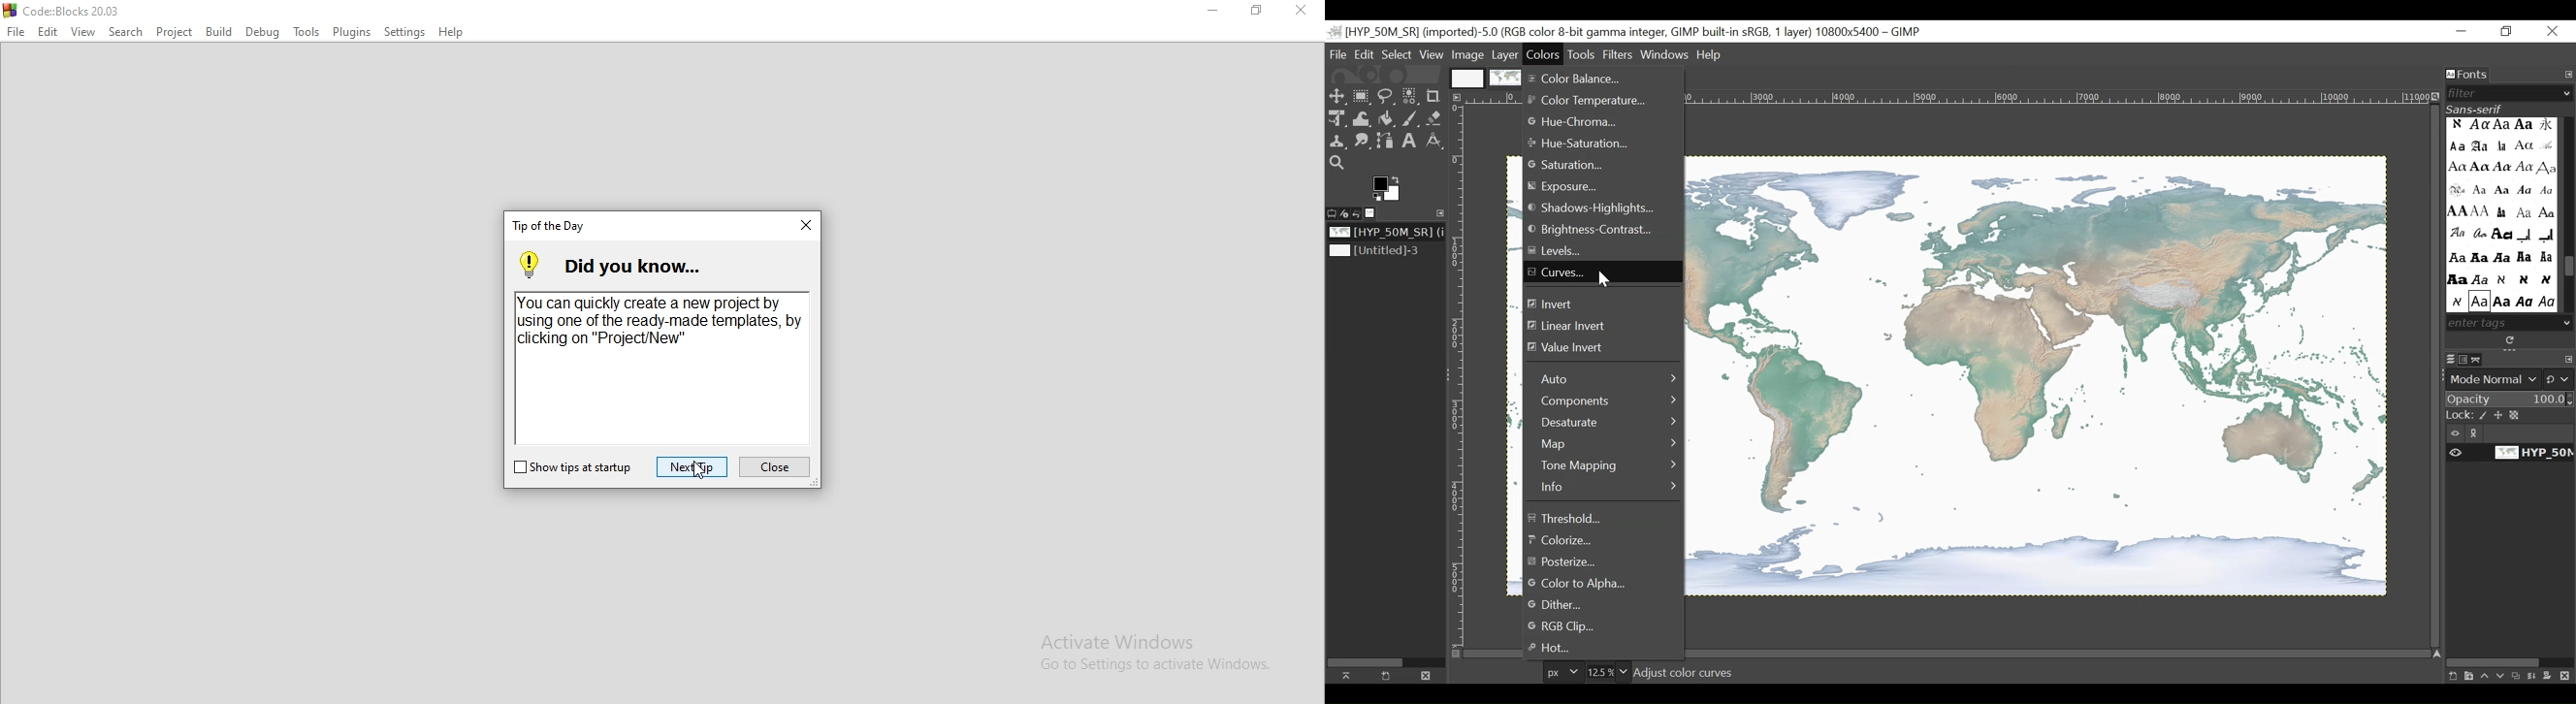 Image resolution: width=2576 pixels, height=728 pixels. Describe the element at coordinates (1569, 608) in the screenshot. I see `Dither` at that location.